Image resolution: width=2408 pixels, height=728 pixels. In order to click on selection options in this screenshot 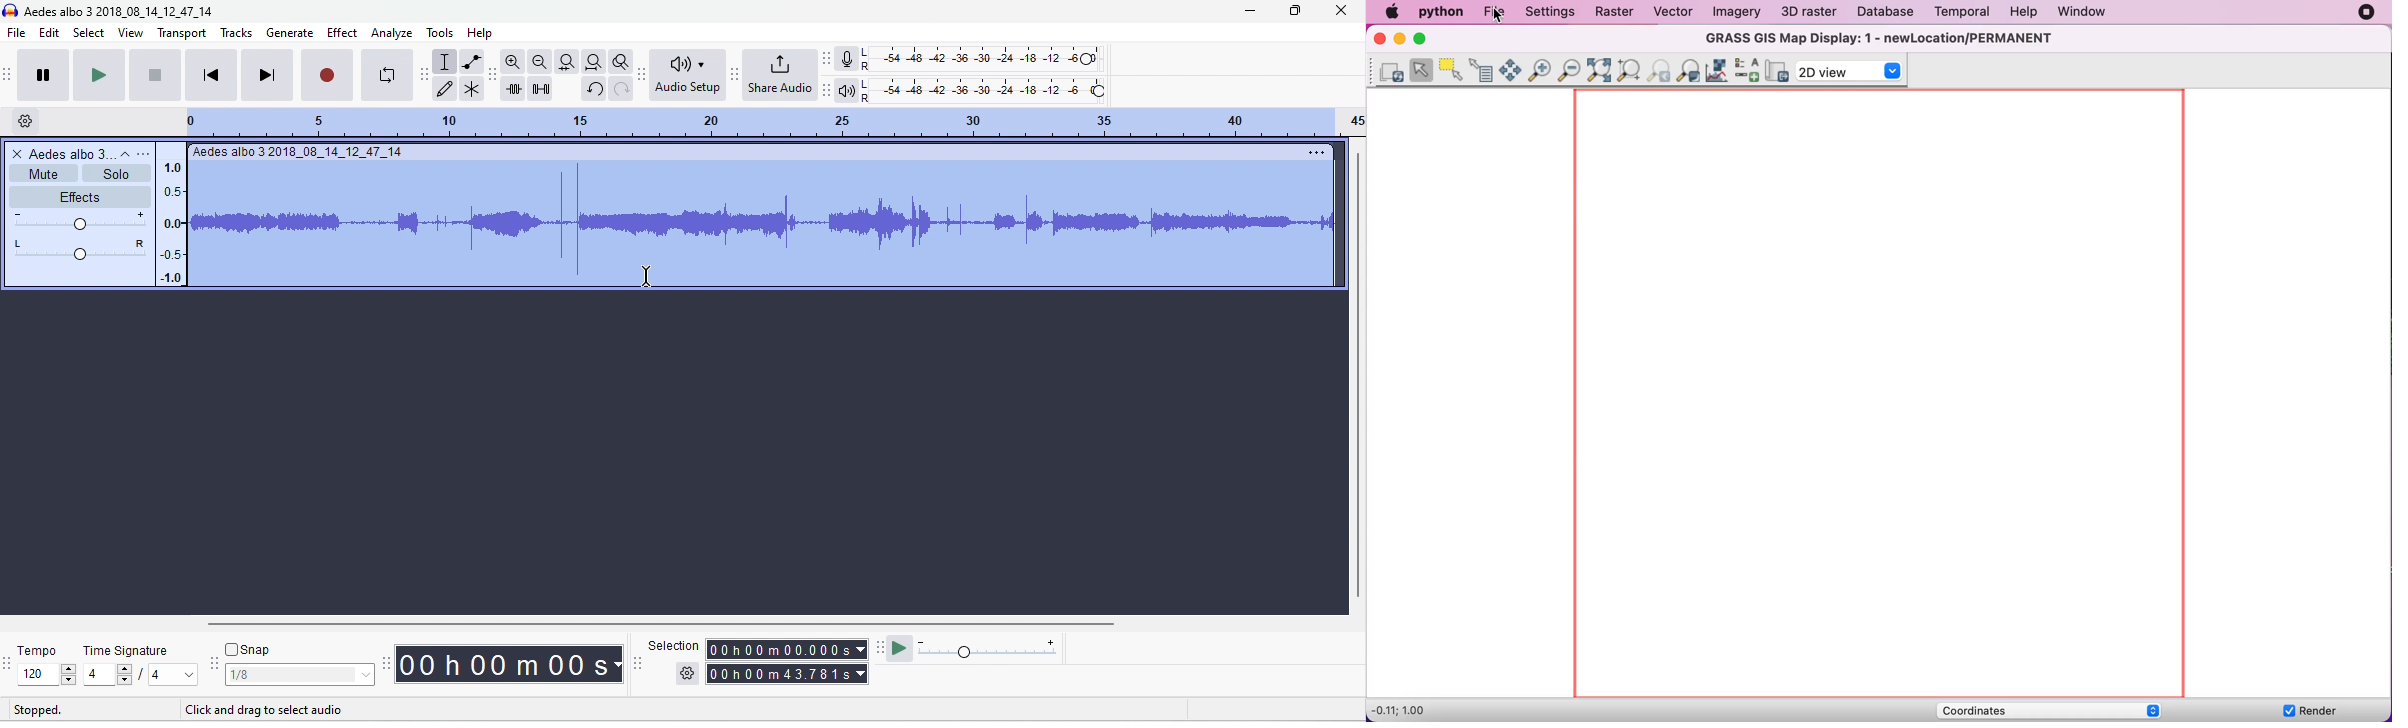, I will do `click(687, 672)`.